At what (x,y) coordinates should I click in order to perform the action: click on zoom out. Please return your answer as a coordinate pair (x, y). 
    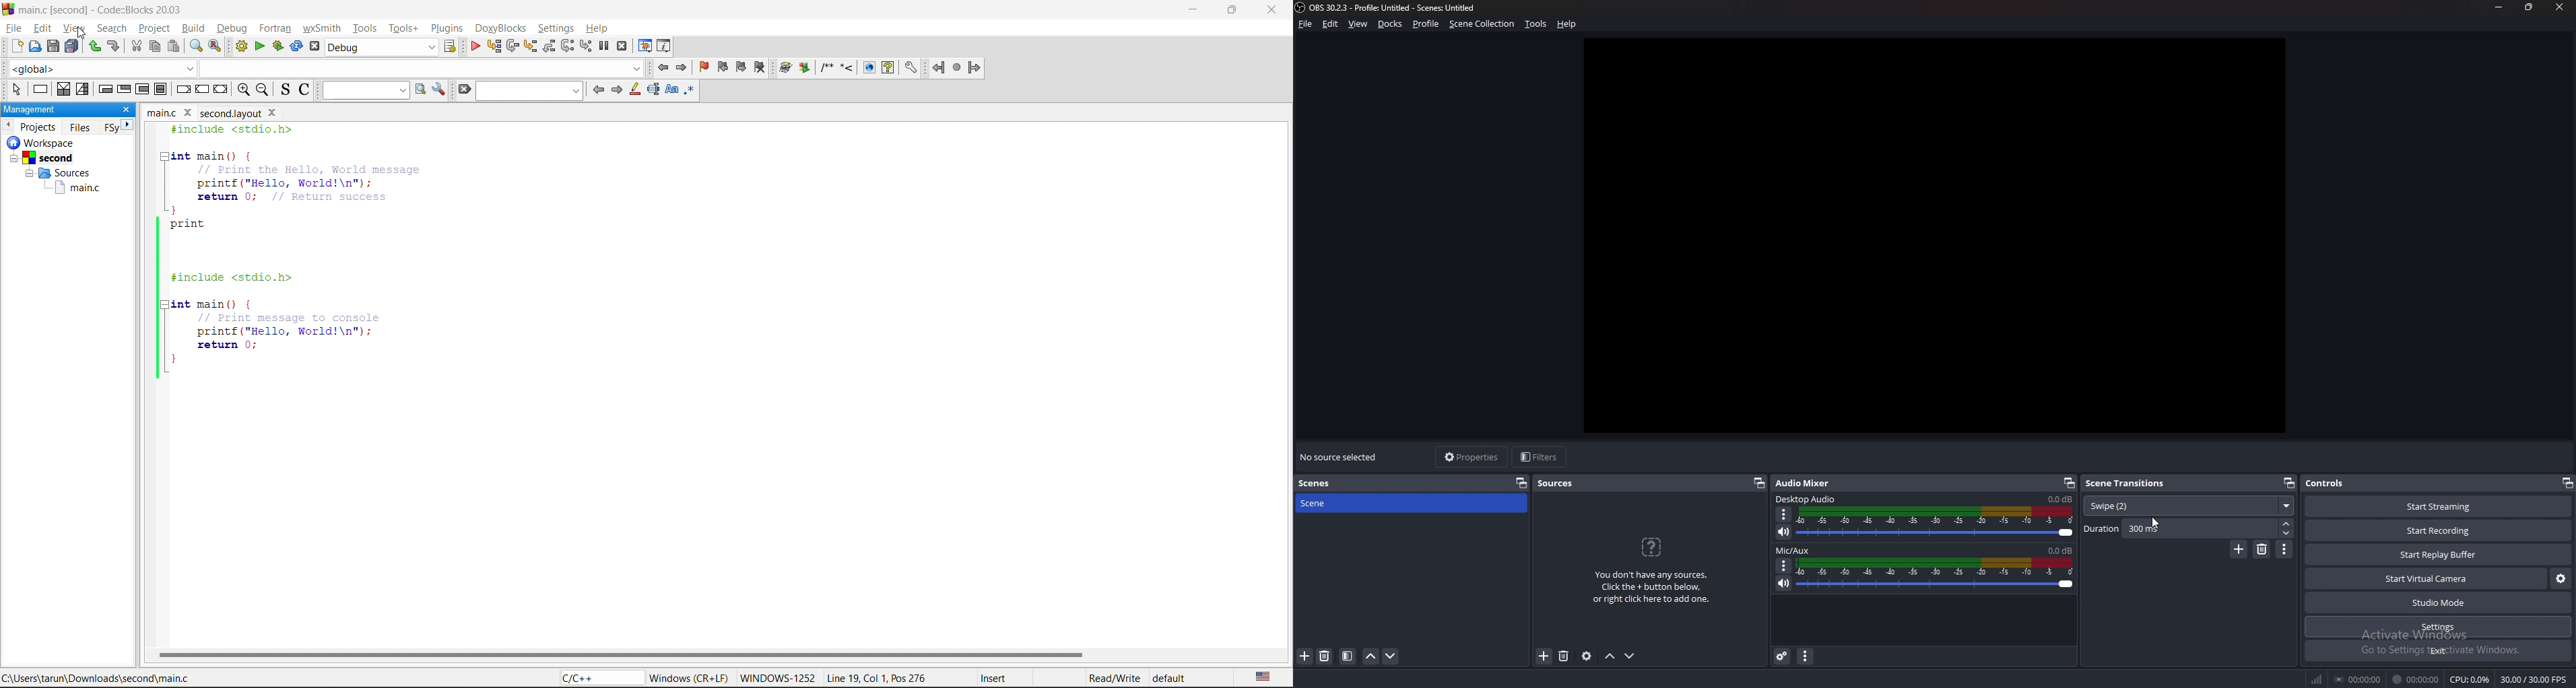
    Looking at the image, I should click on (263, 90).